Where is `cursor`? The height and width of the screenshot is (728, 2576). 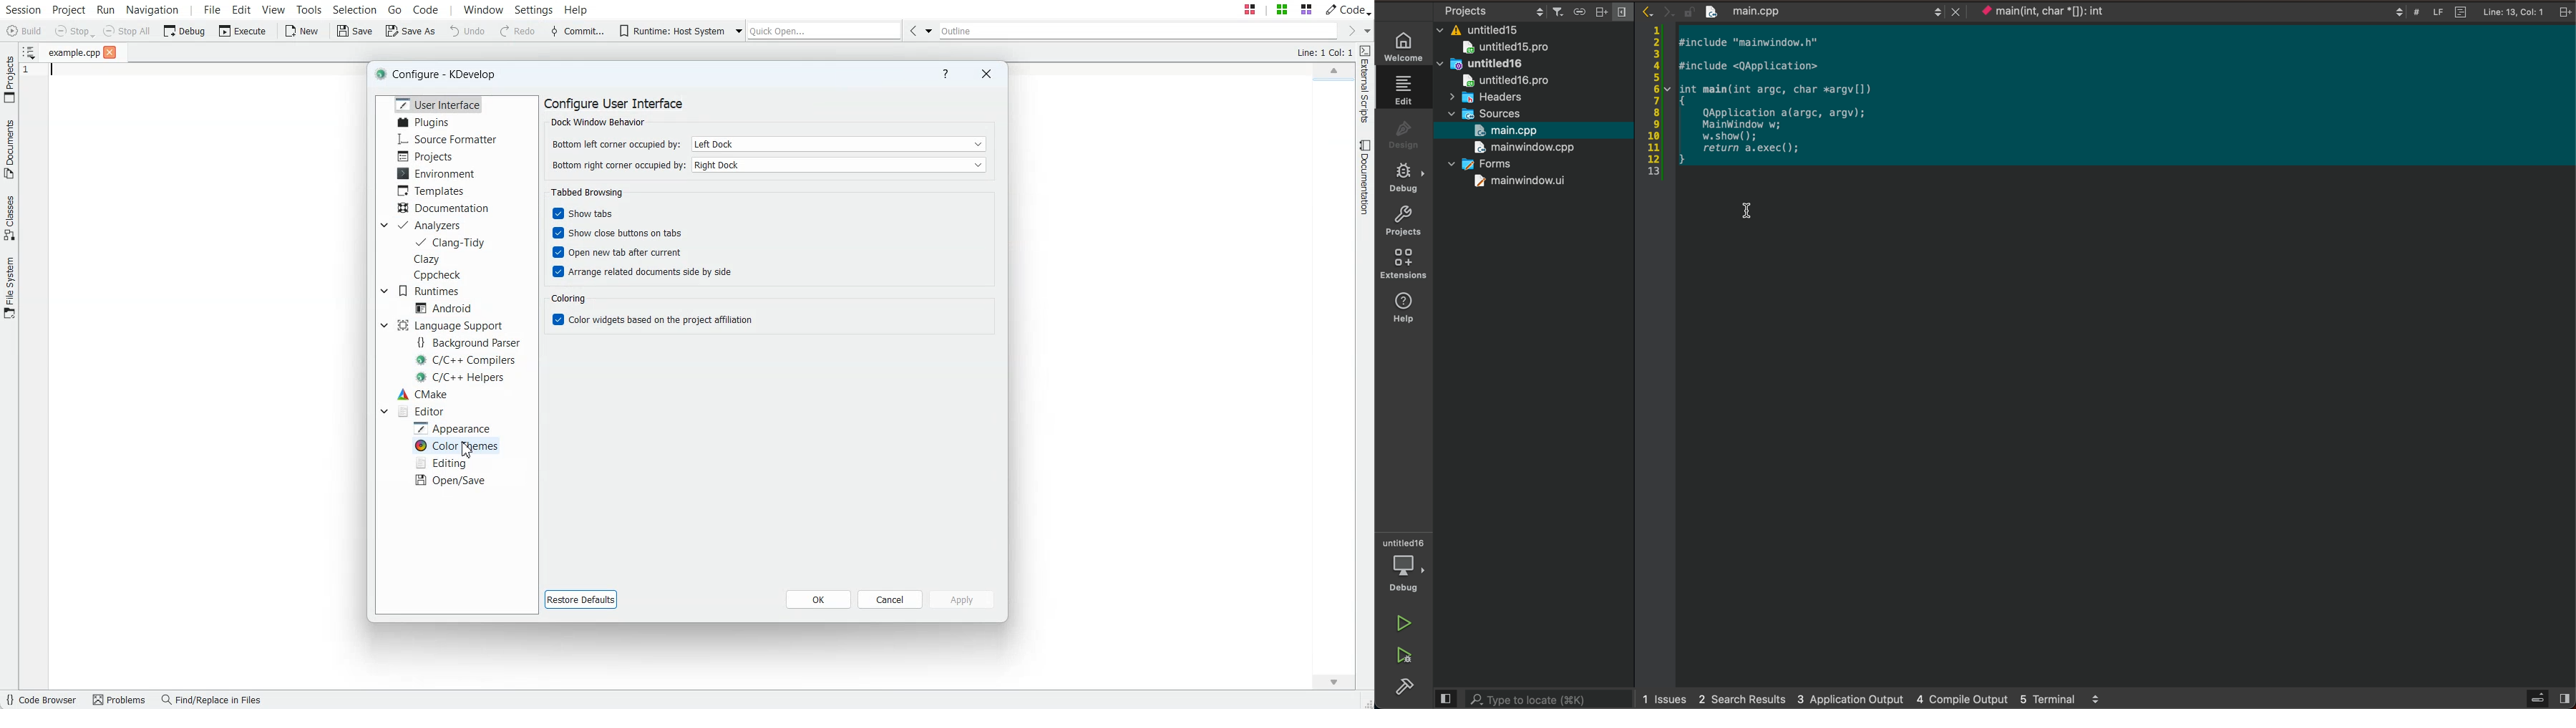
cursor is located at coordinates (1744, 206).